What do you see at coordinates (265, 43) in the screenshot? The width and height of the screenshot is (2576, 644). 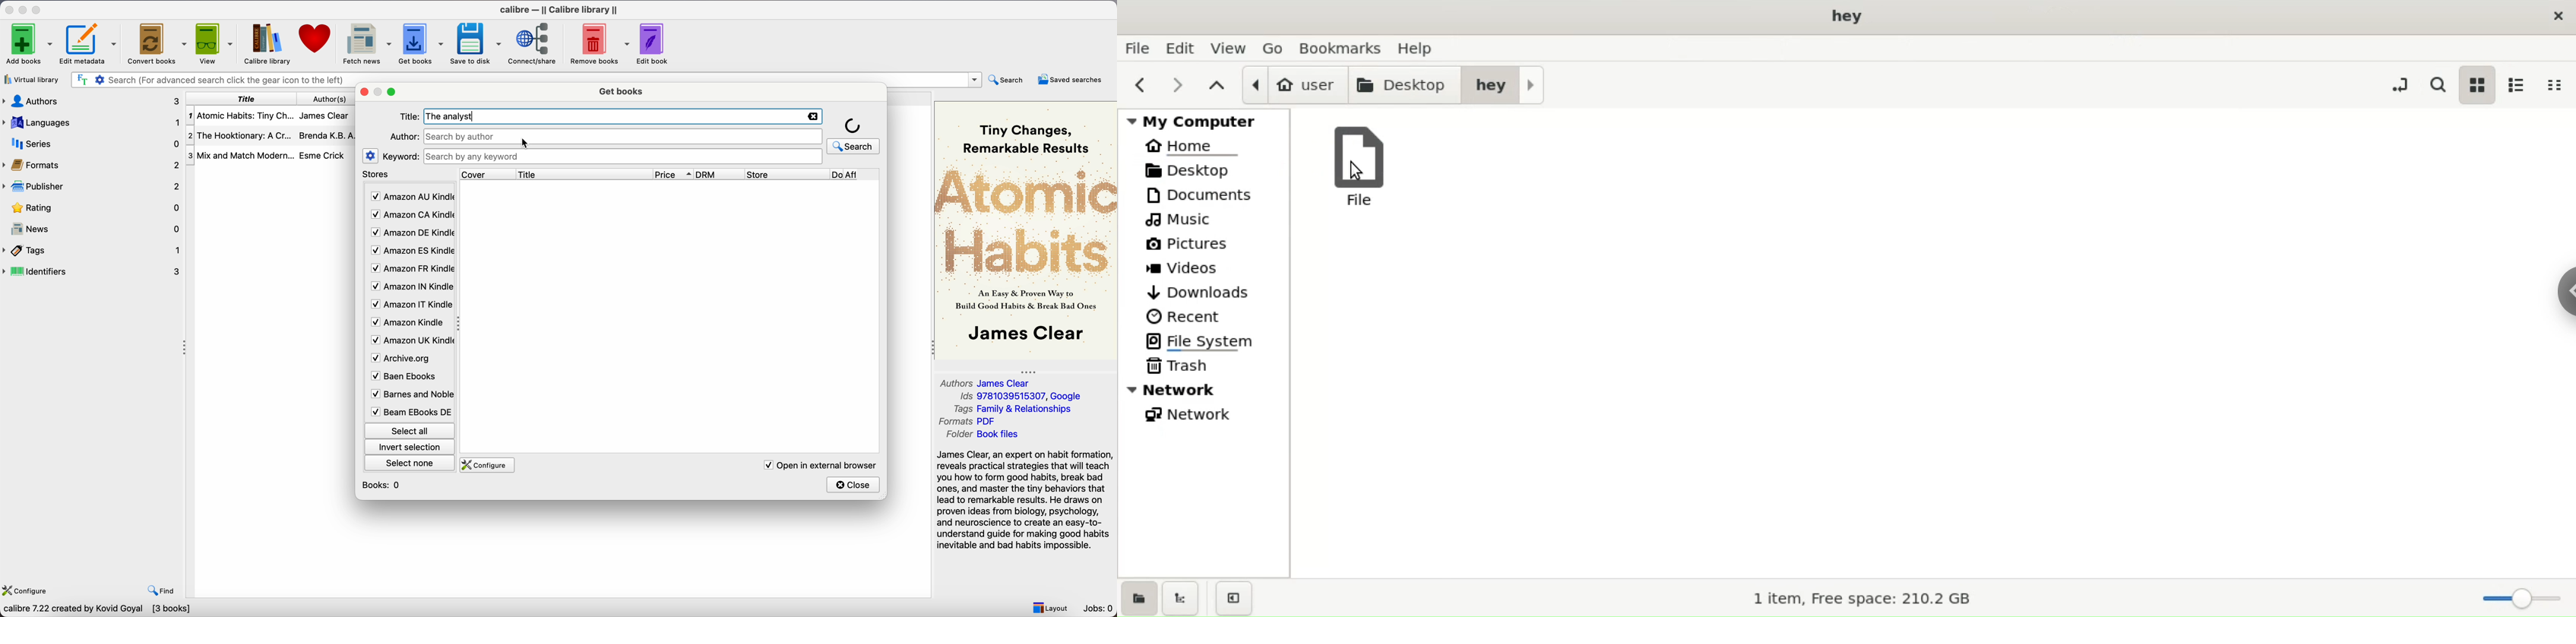 I see `Calibre library` at bounding box center [265, 43].